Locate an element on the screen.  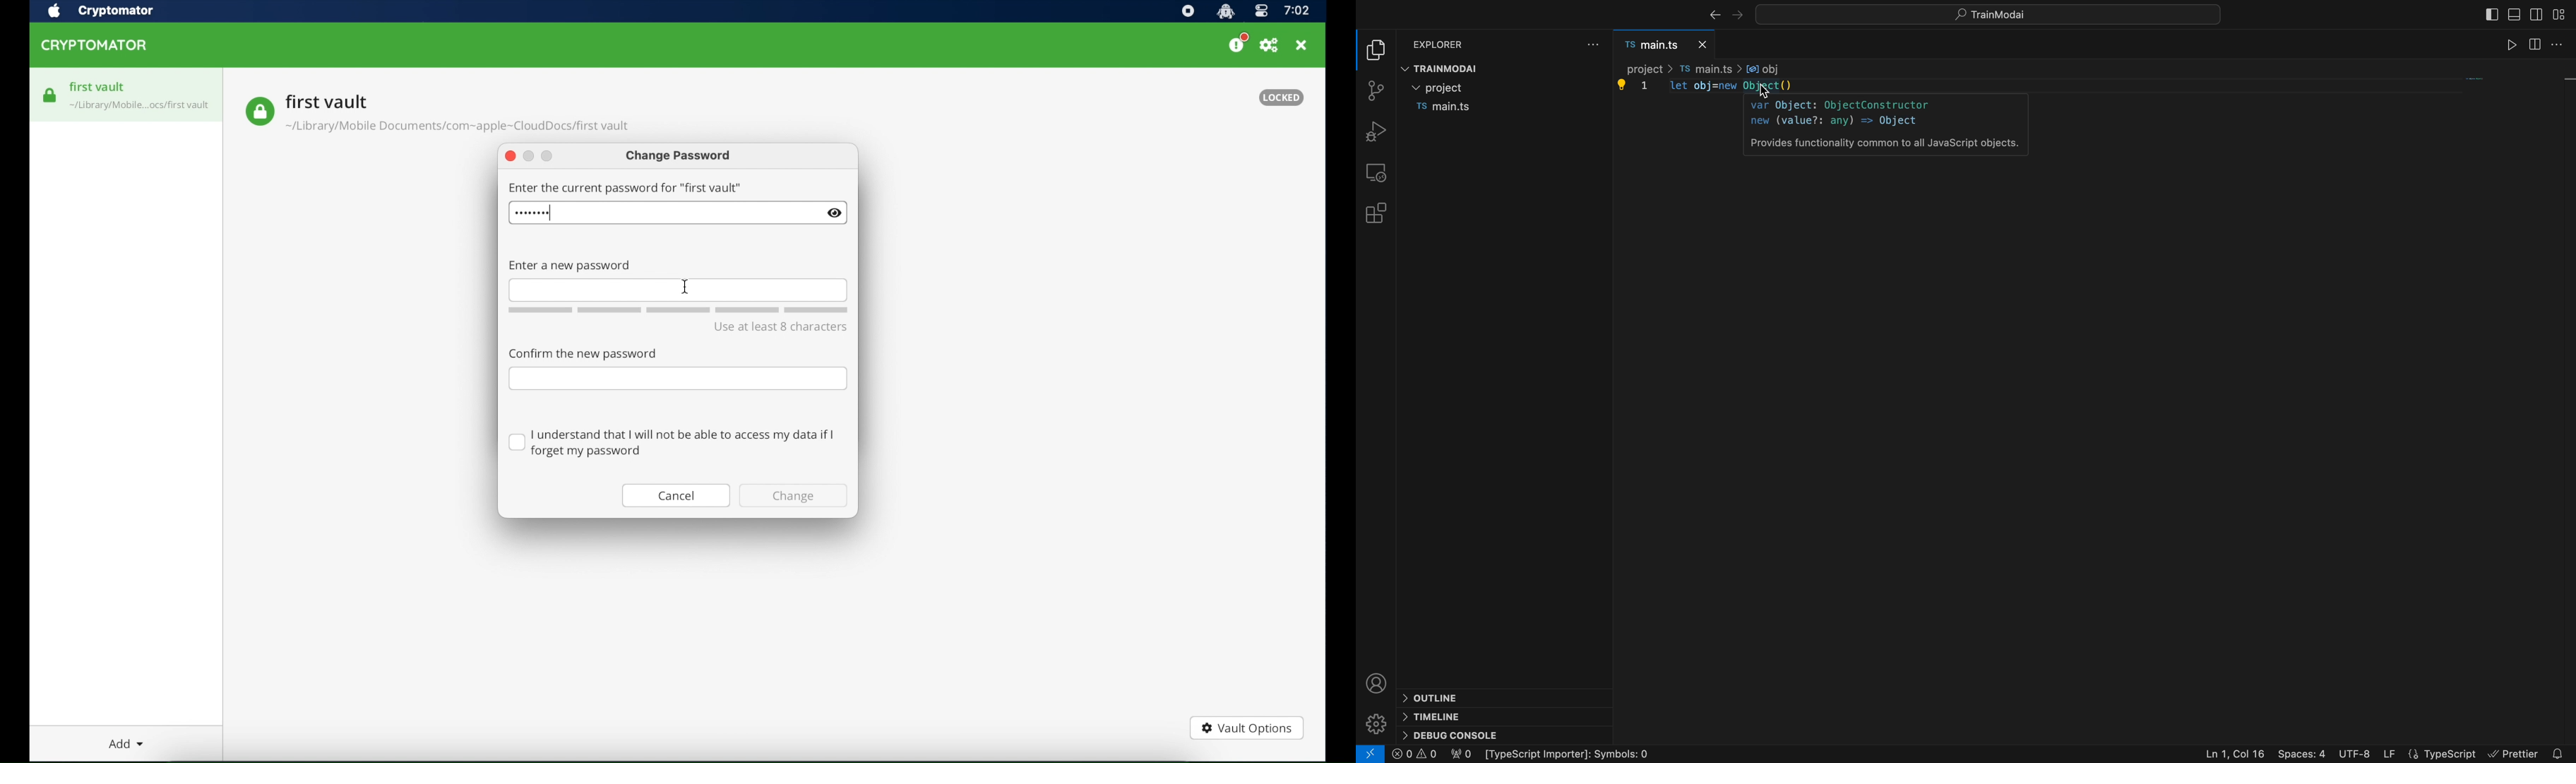
git  is located at coordinates (1377, 89).